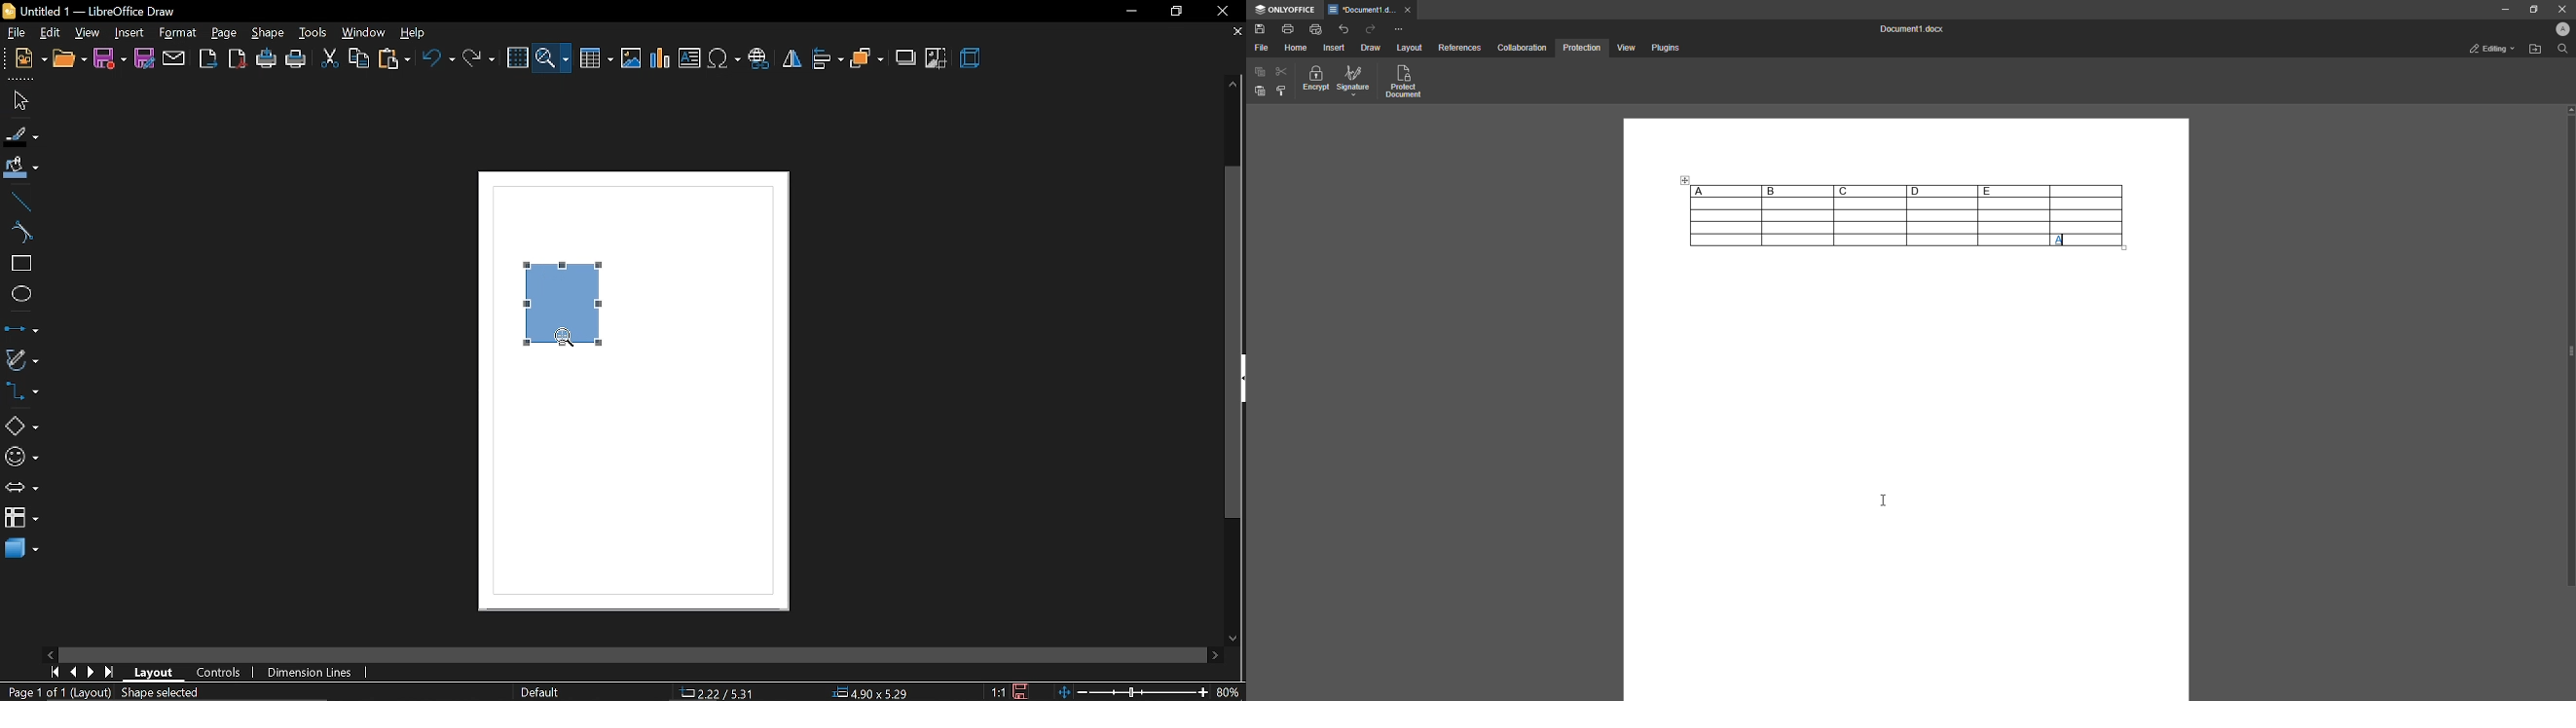 Image resolution: width=2576 pixels, height=728 pixels. Describe the element at coordinates (91, 672) in the screenshot. I see `next page` at that location.